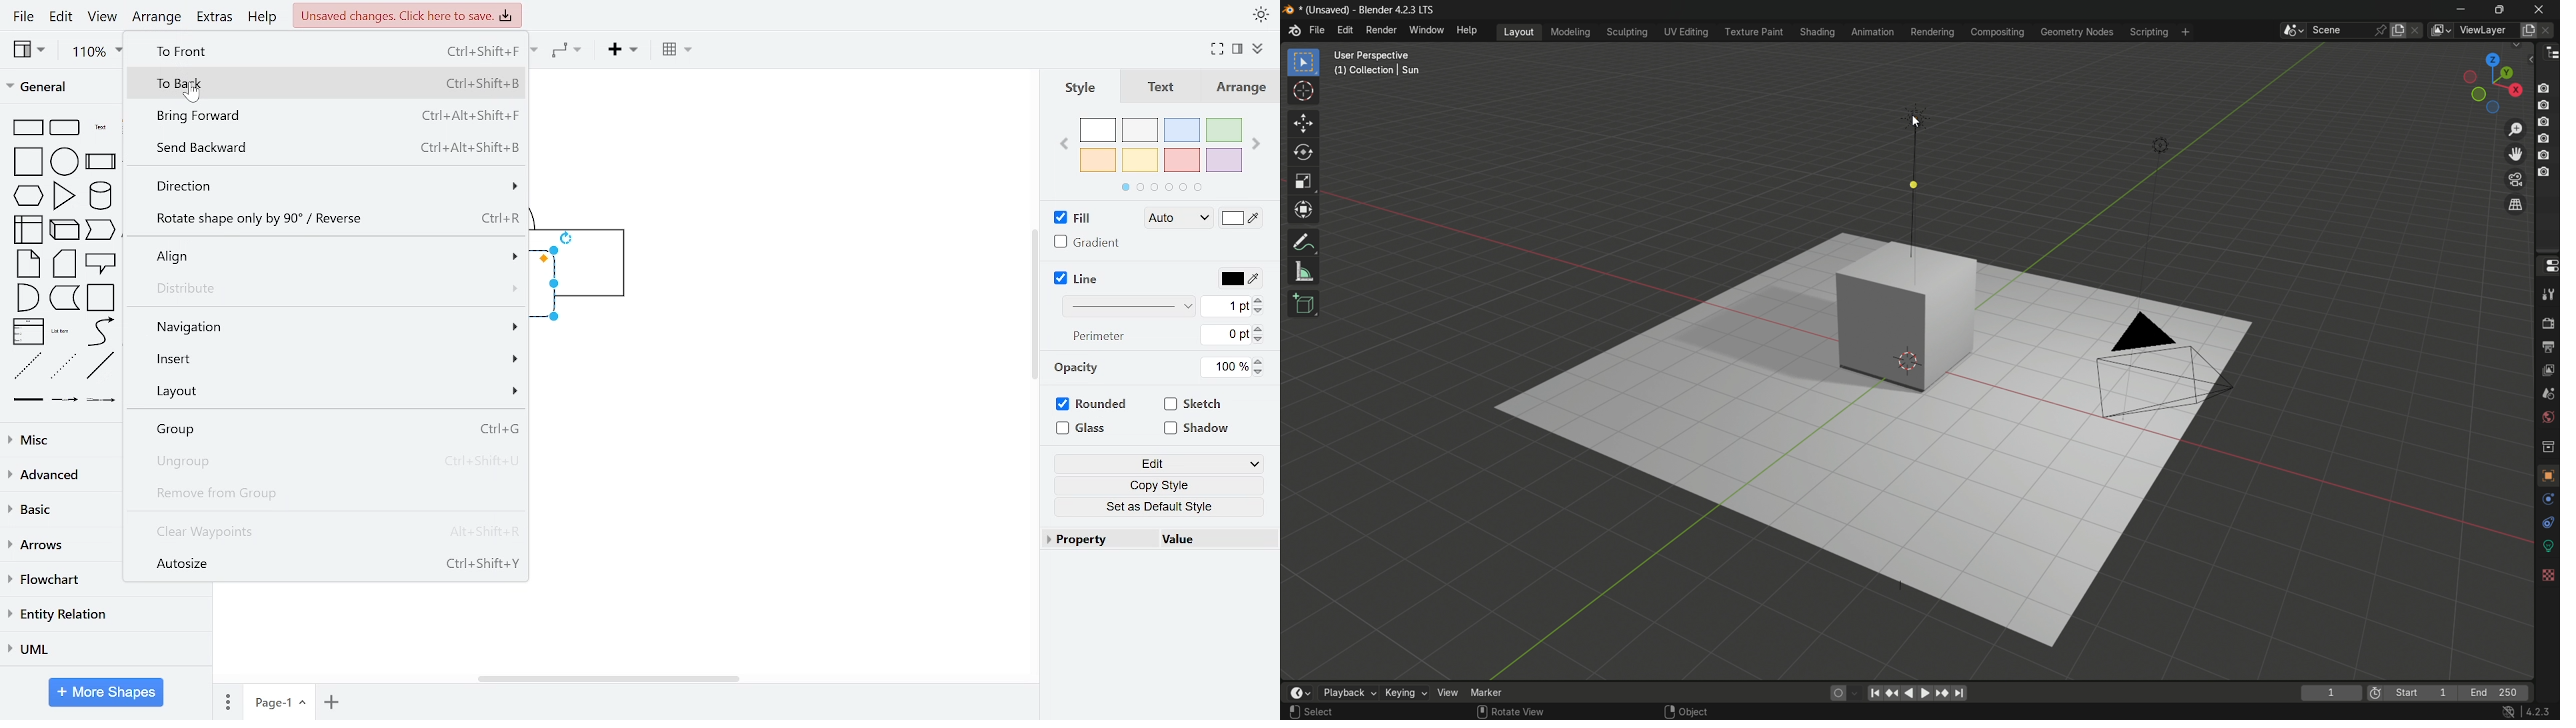 The width and height of the screenshot is (2576, 728). What do you see at coordinates (100, 197) in the screenshot?
I see `cylinder` at bounding box center [100, 197].